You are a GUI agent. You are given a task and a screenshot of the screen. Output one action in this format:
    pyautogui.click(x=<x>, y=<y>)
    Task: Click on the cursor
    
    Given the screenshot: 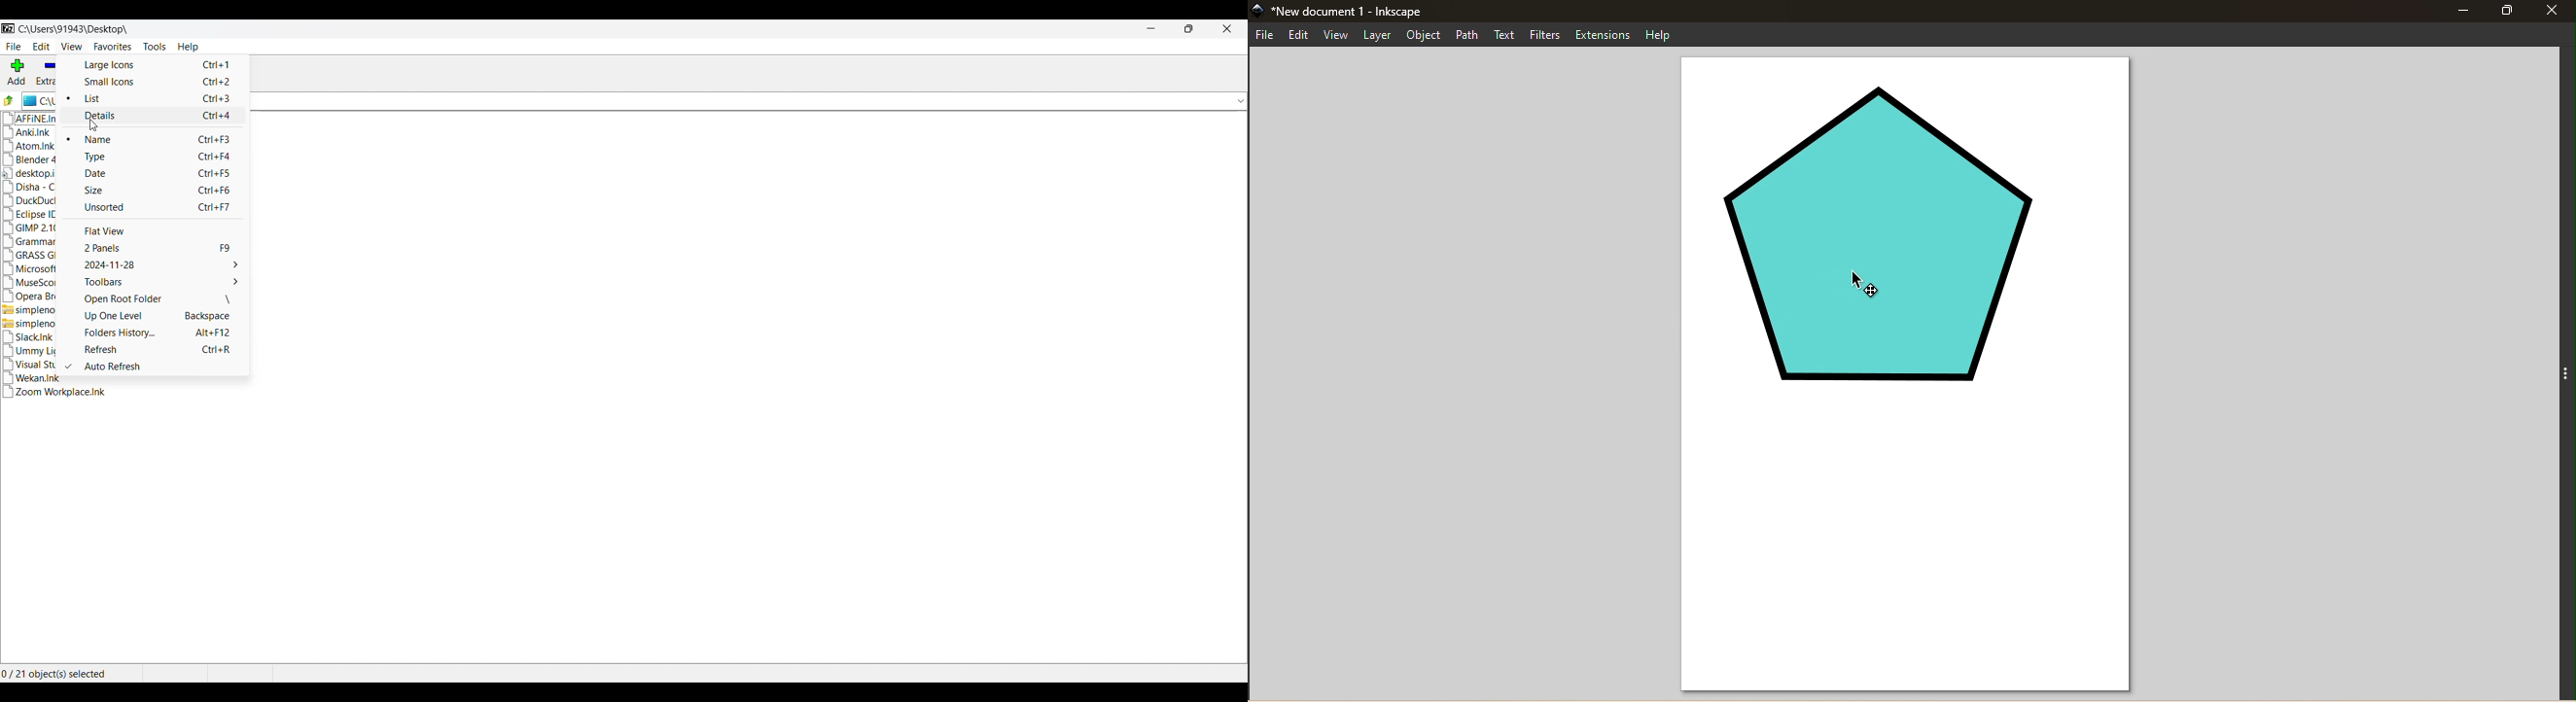 What is the action you would take?
    pyautogui.click(x=1868, y=289)
    